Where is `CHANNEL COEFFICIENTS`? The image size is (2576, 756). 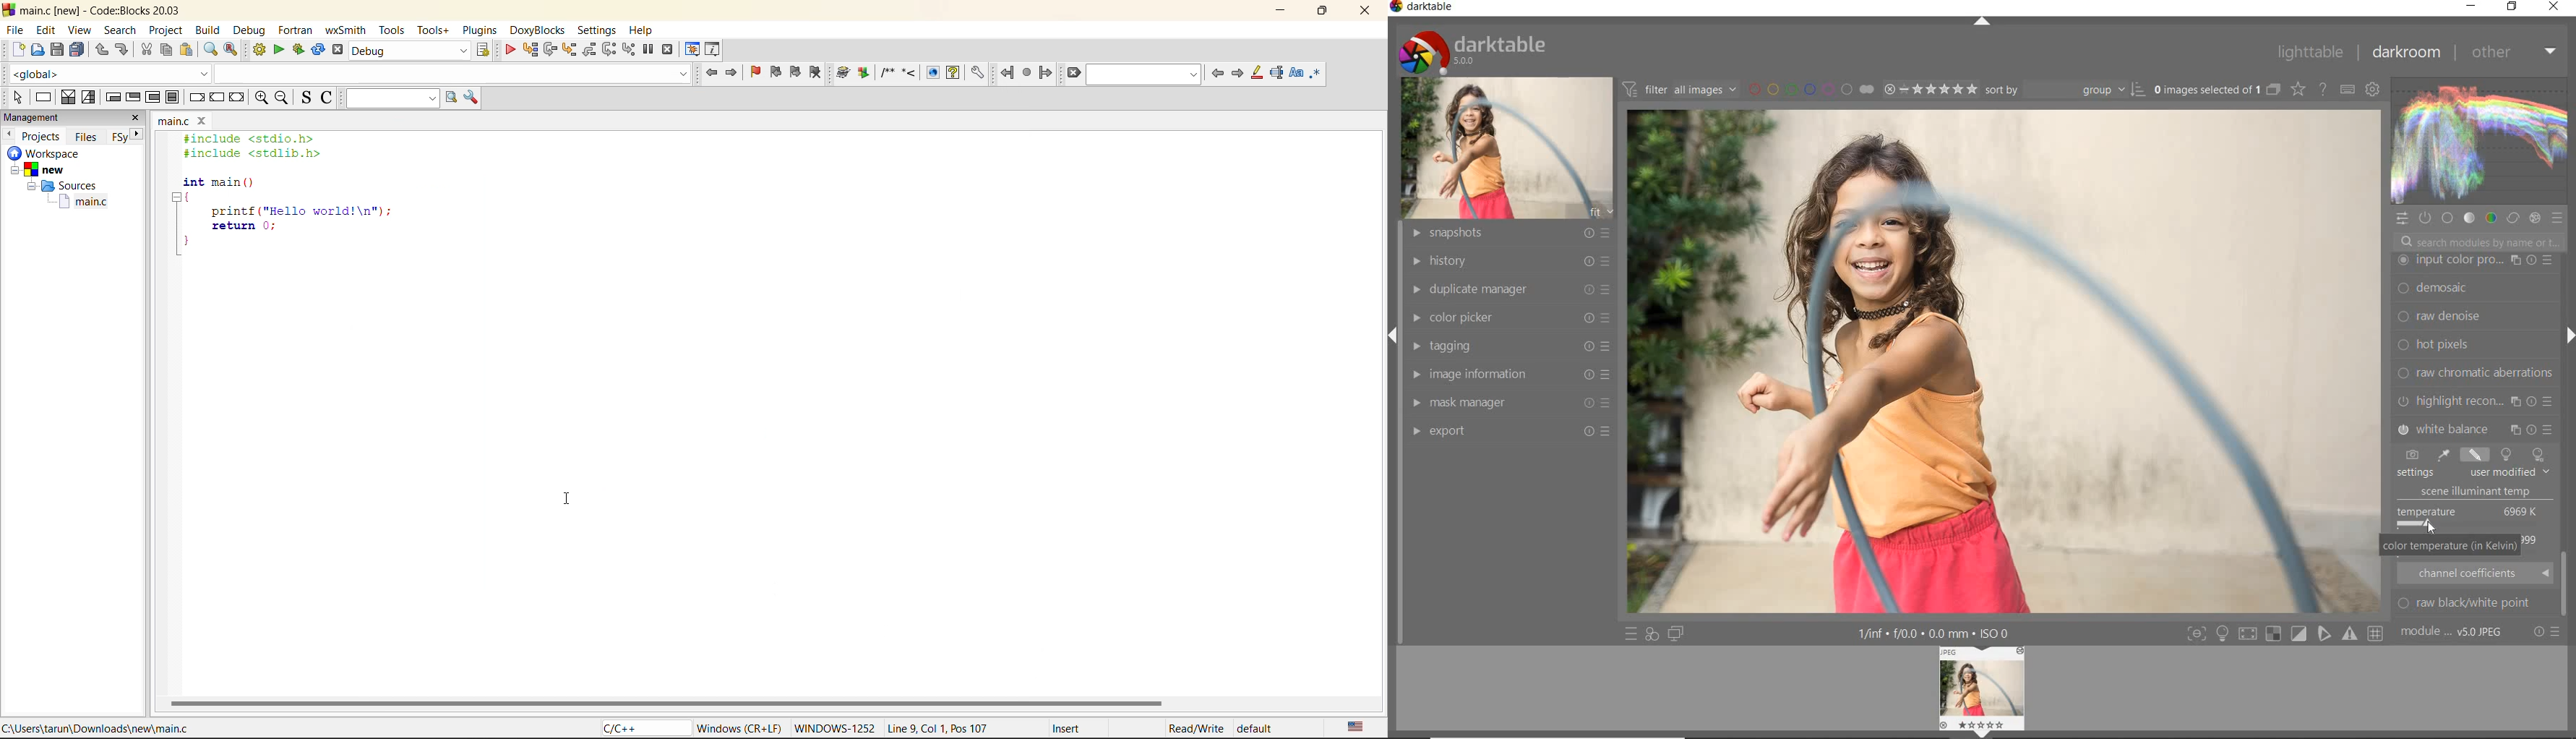 CHANNEL COEFFICIENTS is located at coordinates (2476, 573).